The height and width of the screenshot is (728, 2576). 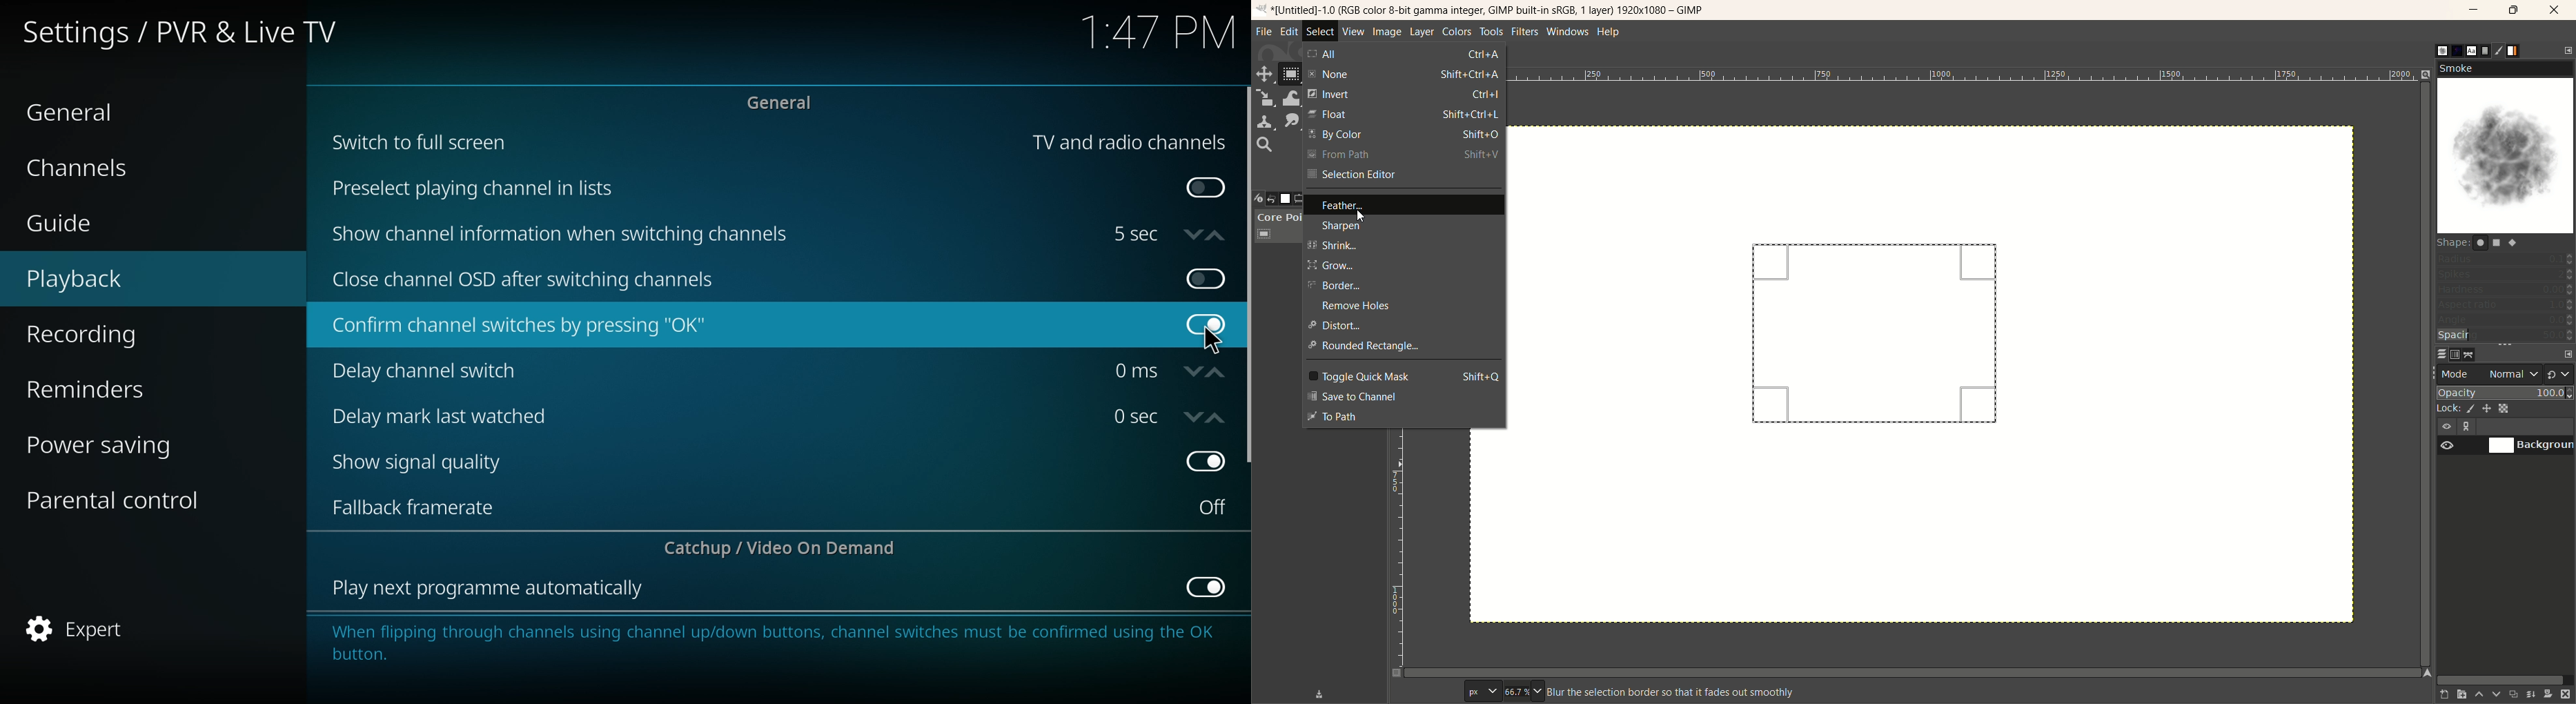 I want to click on tool options, so click(x=1299, y=199).